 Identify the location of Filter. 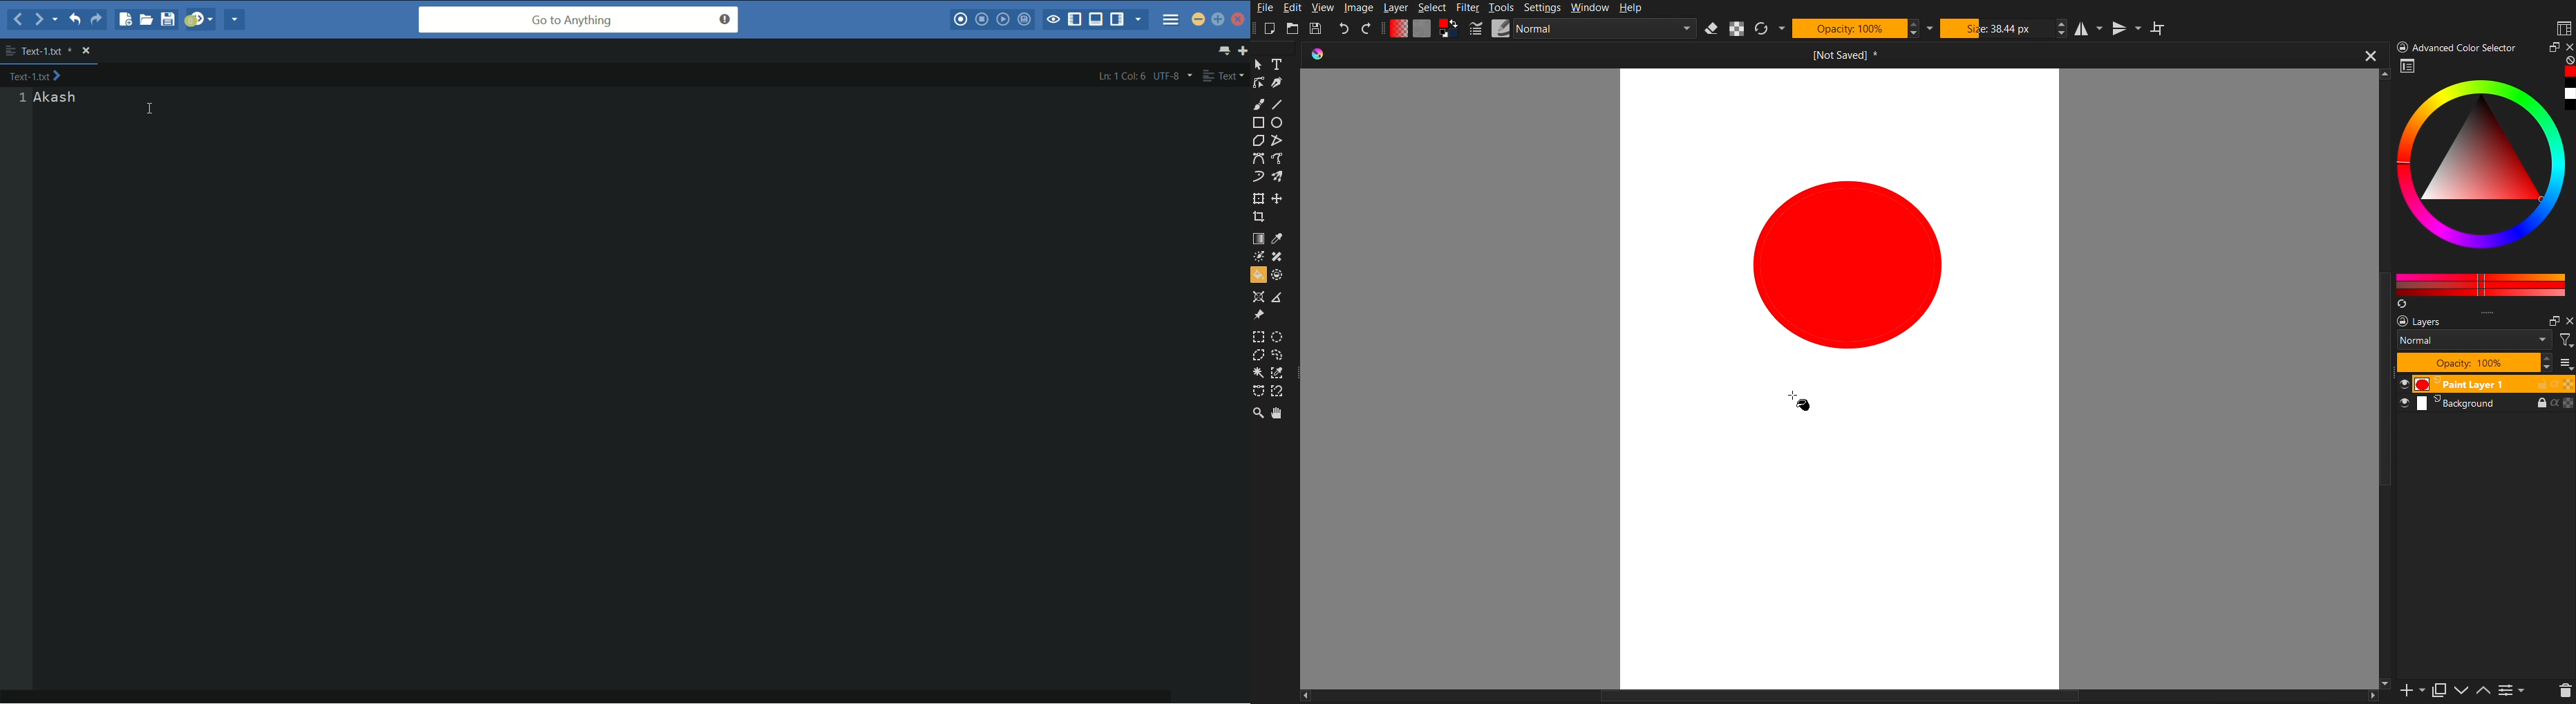
(2568, 342).